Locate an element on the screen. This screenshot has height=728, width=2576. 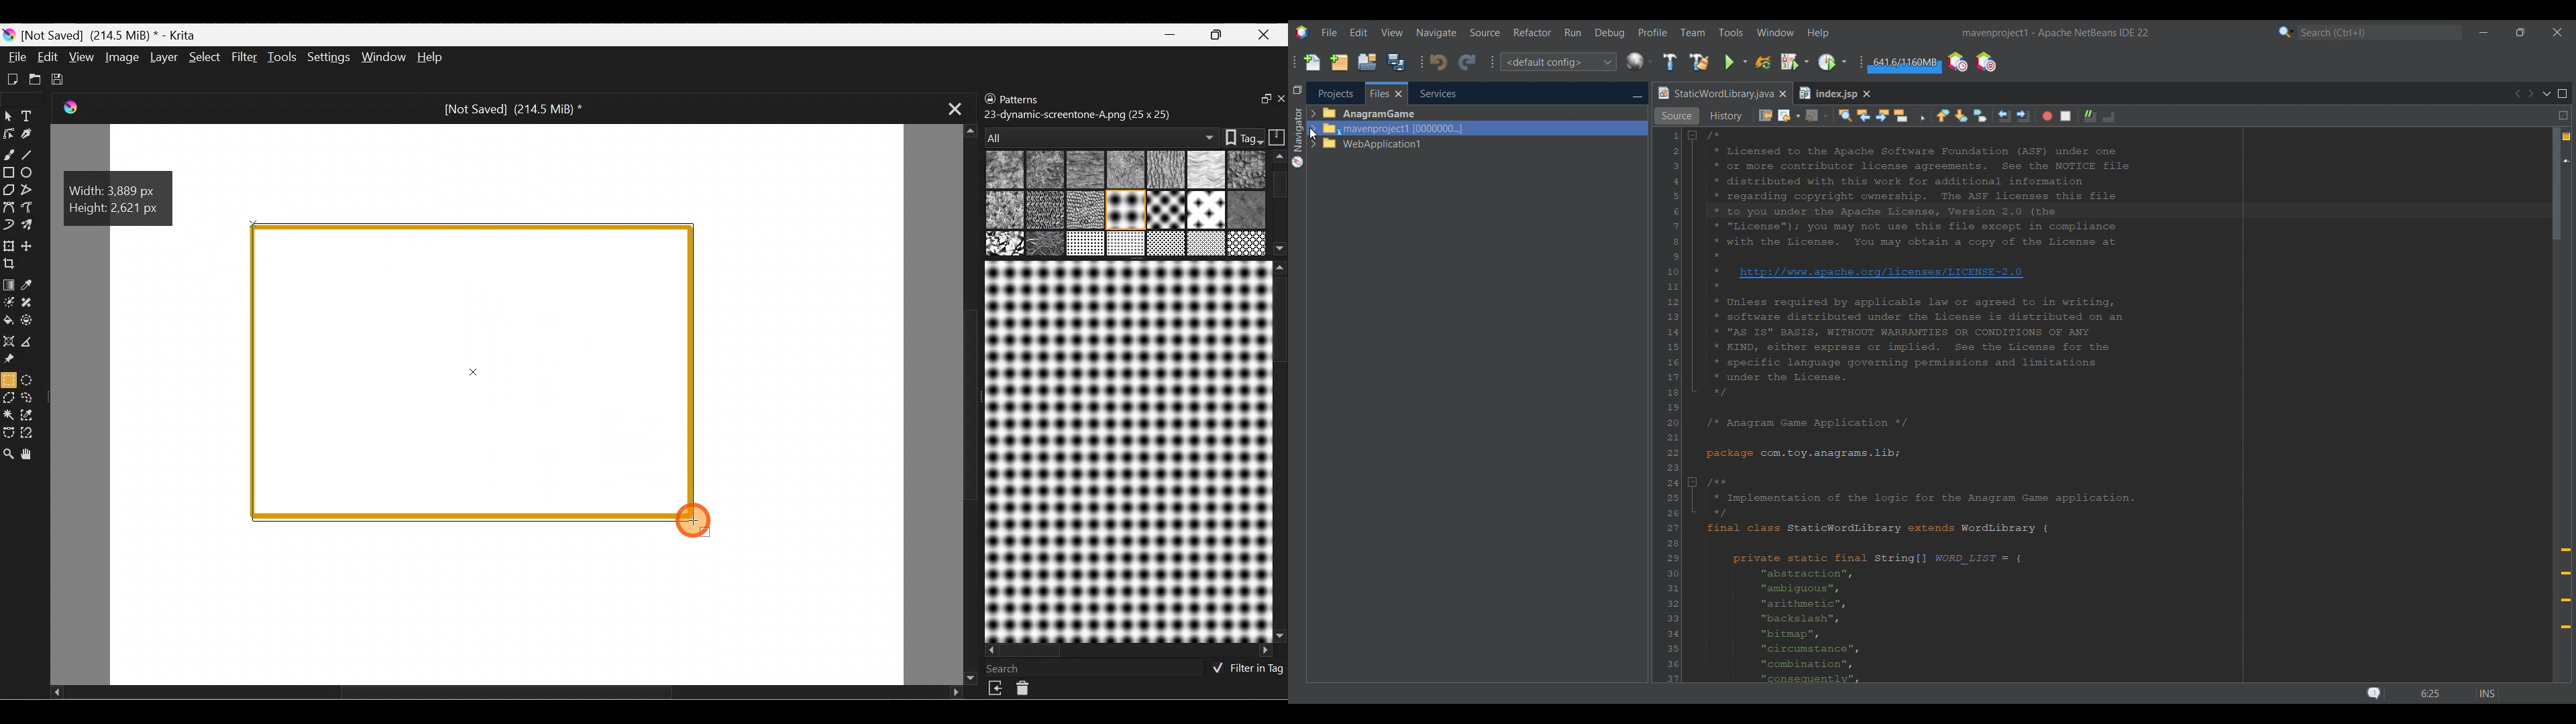
Tools is located at coordinates (281, 58).